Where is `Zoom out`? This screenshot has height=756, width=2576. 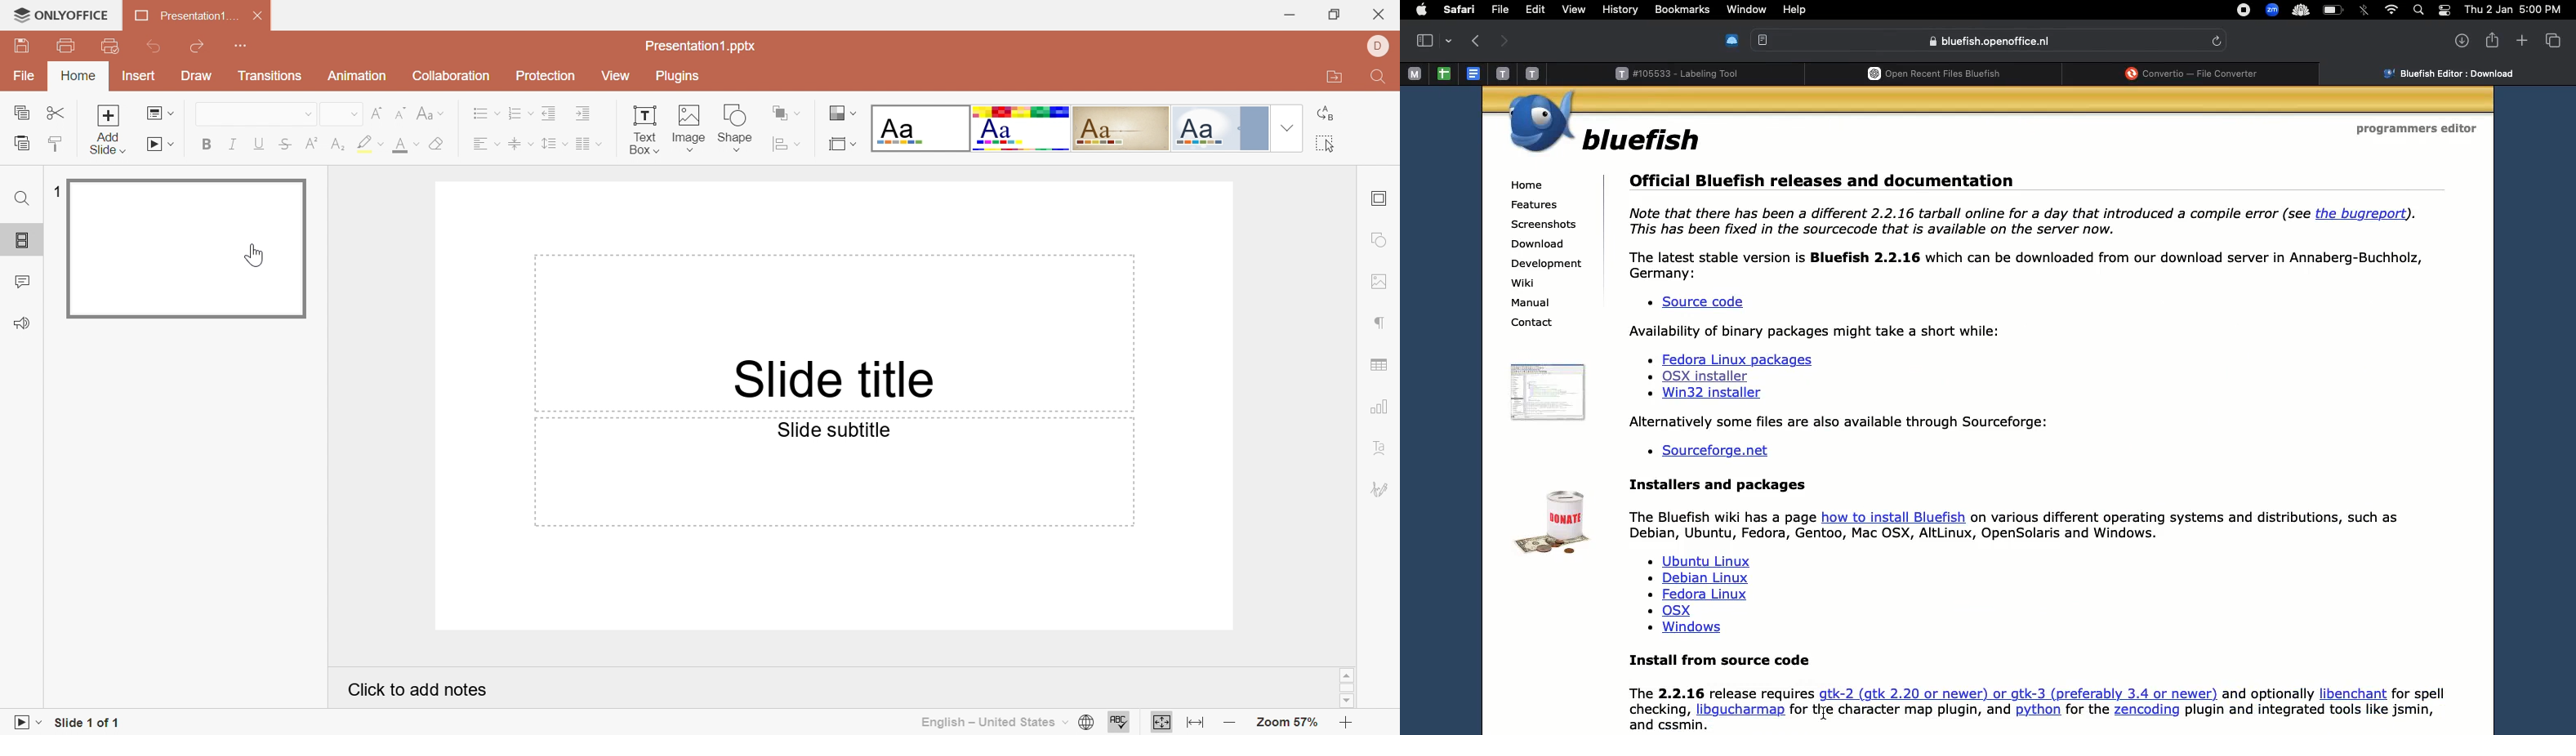 Zoom out is located at coordinates (1230, 723).